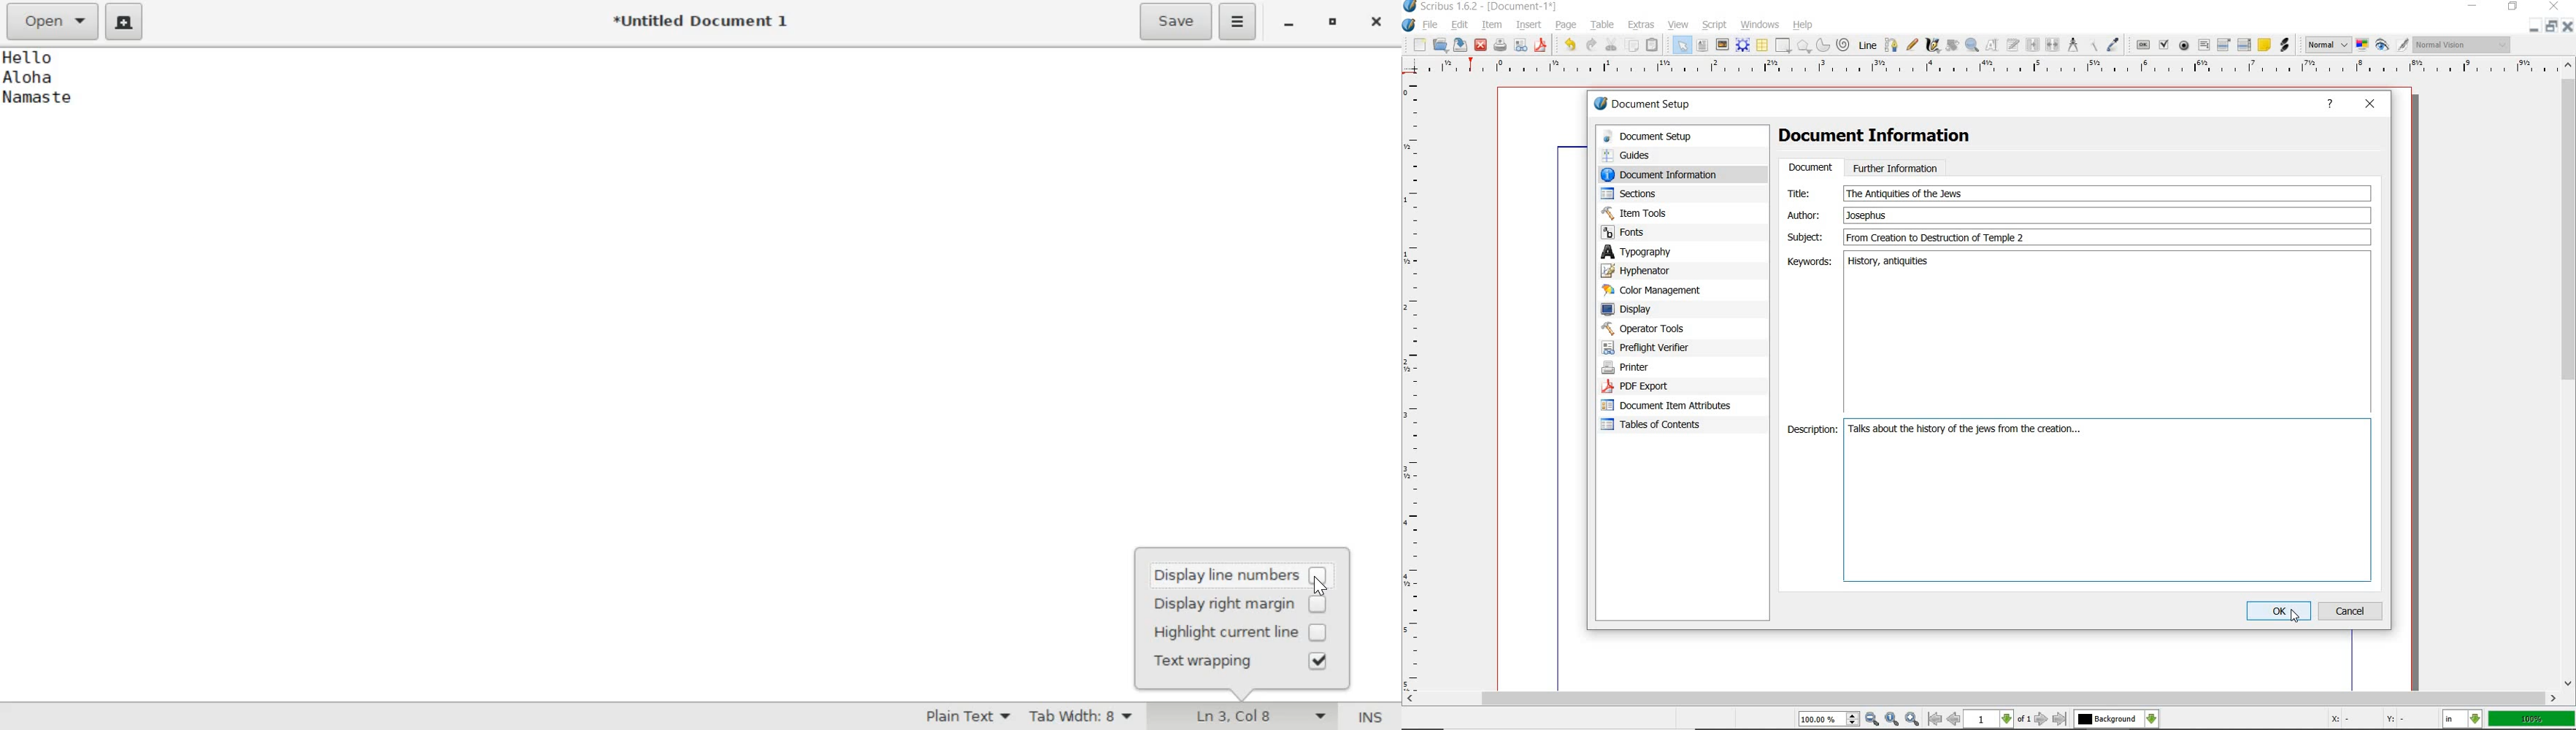 This screenshot has height=756, width=2576. I want to click on undo, so click(1569, 46).